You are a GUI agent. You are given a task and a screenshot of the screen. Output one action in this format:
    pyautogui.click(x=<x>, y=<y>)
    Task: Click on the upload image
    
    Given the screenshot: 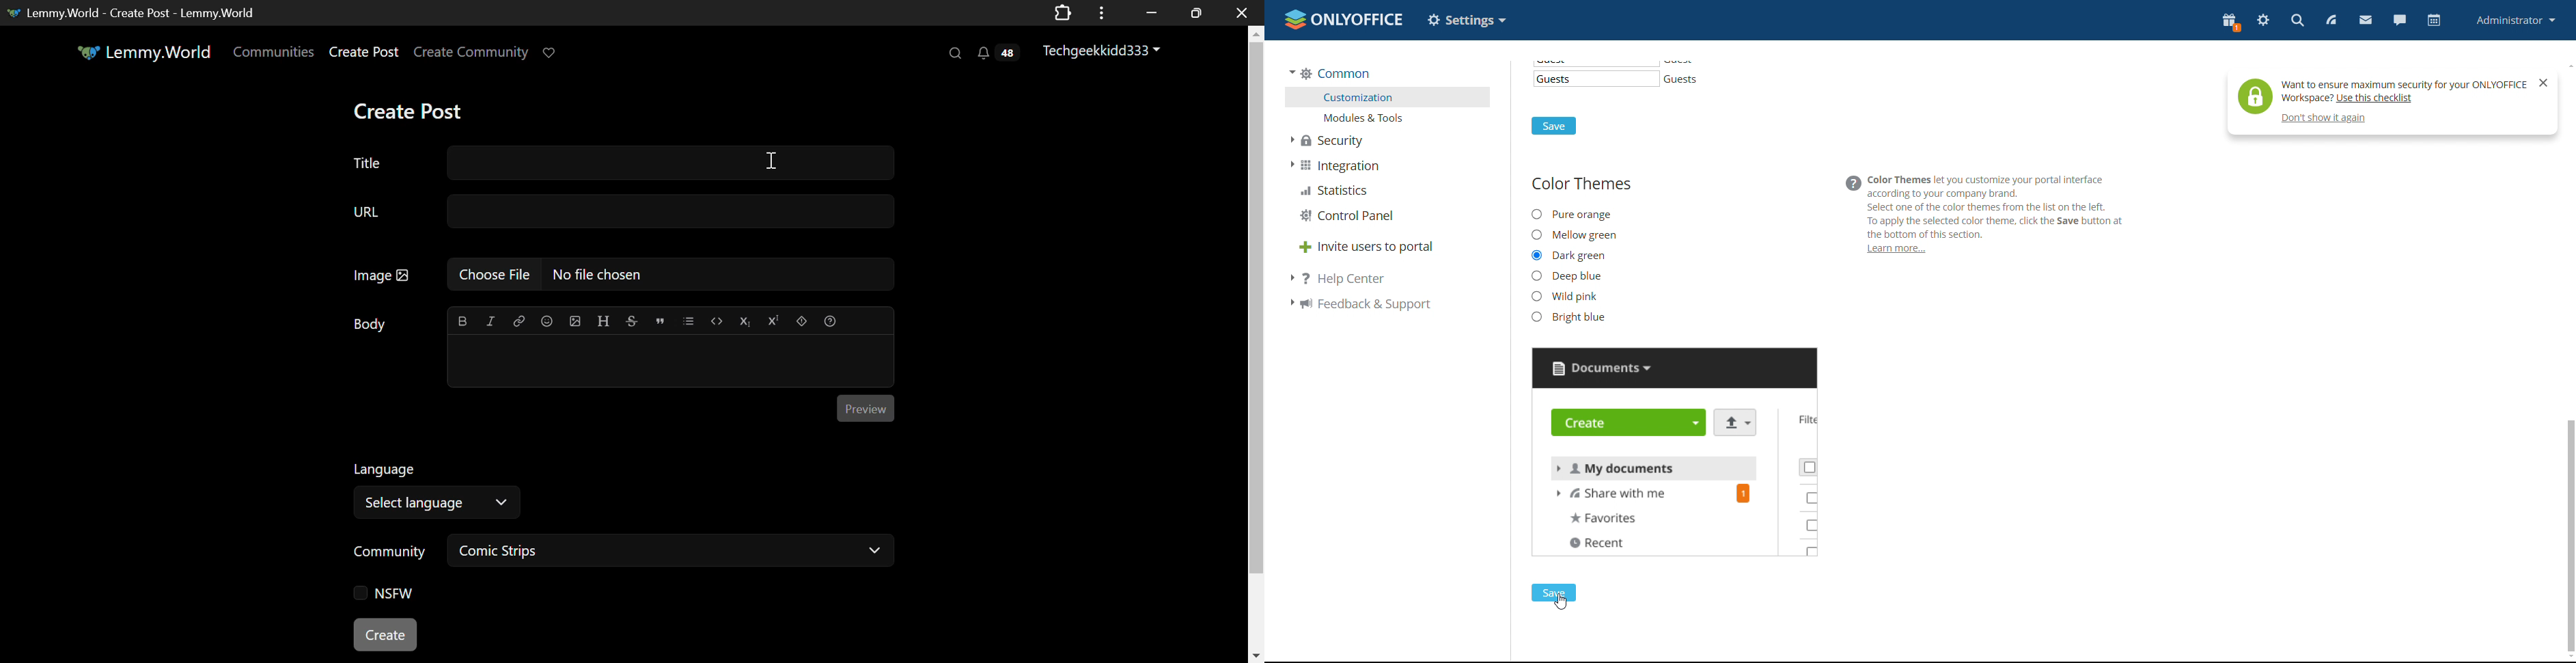 What is the action you would take?
    pyautogui.click(x=576, y=321)
    